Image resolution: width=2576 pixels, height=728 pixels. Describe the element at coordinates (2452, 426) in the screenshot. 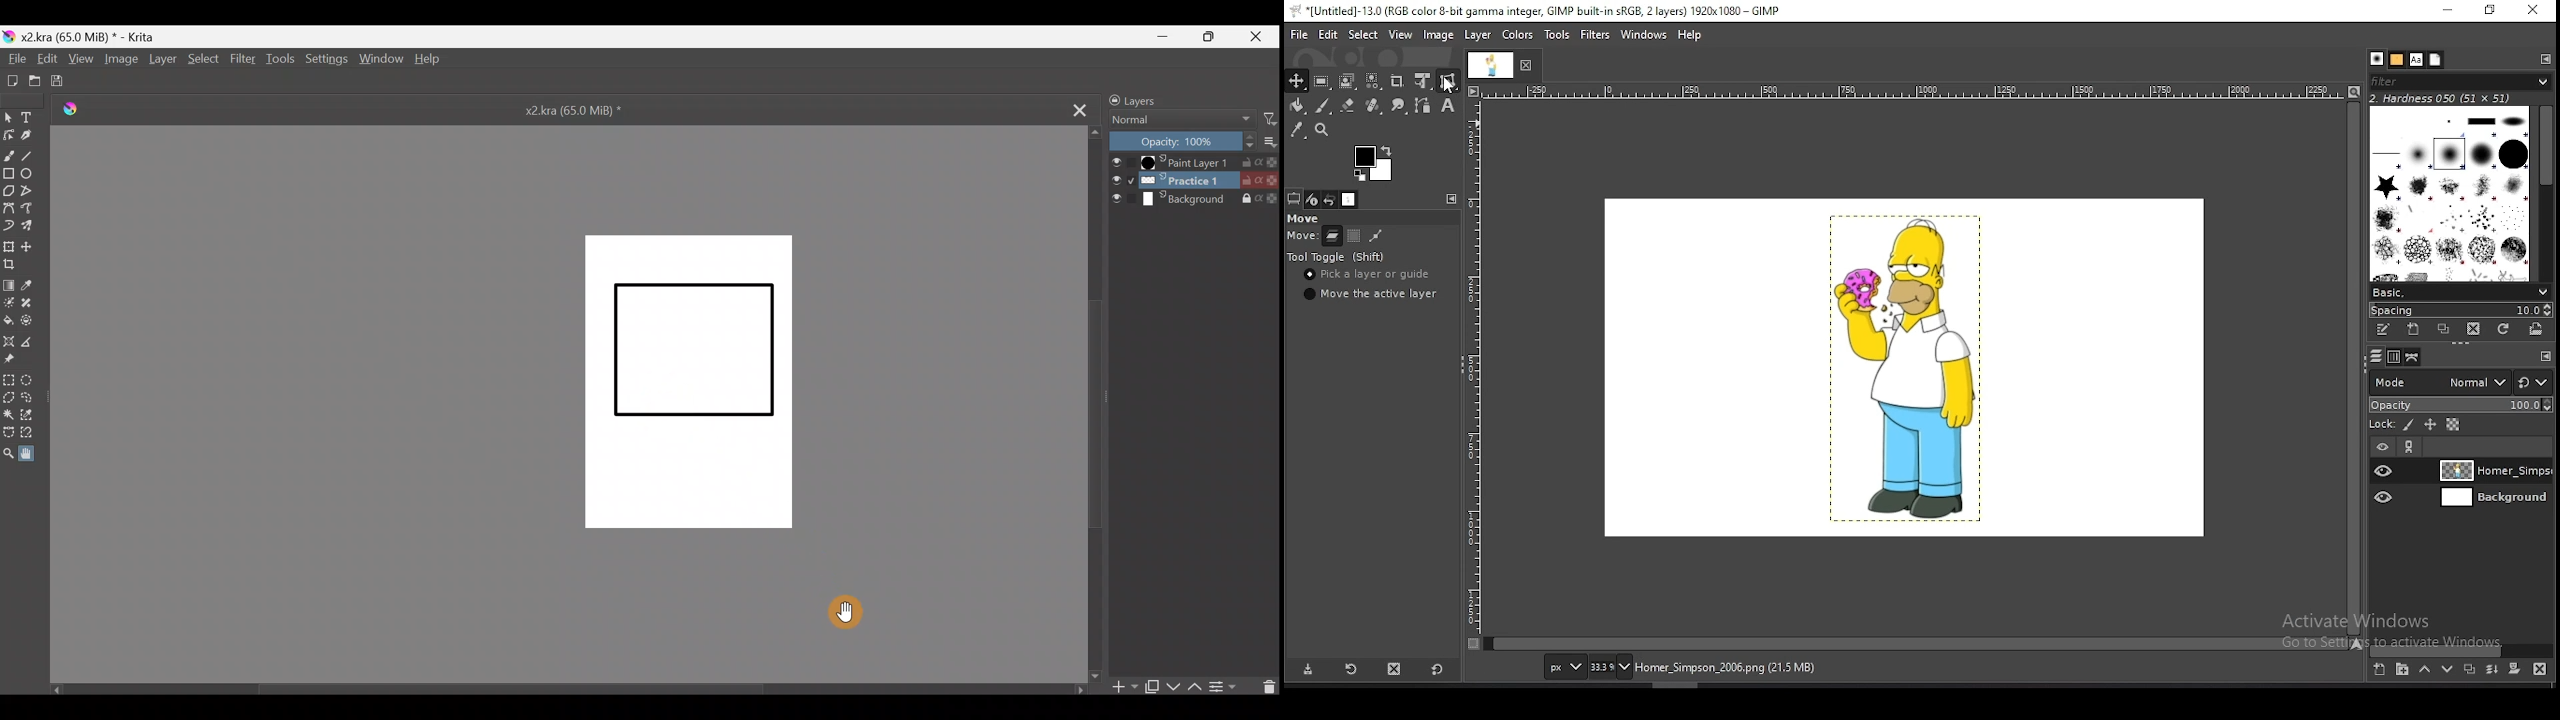

I see `lock alpha channel` at that location.